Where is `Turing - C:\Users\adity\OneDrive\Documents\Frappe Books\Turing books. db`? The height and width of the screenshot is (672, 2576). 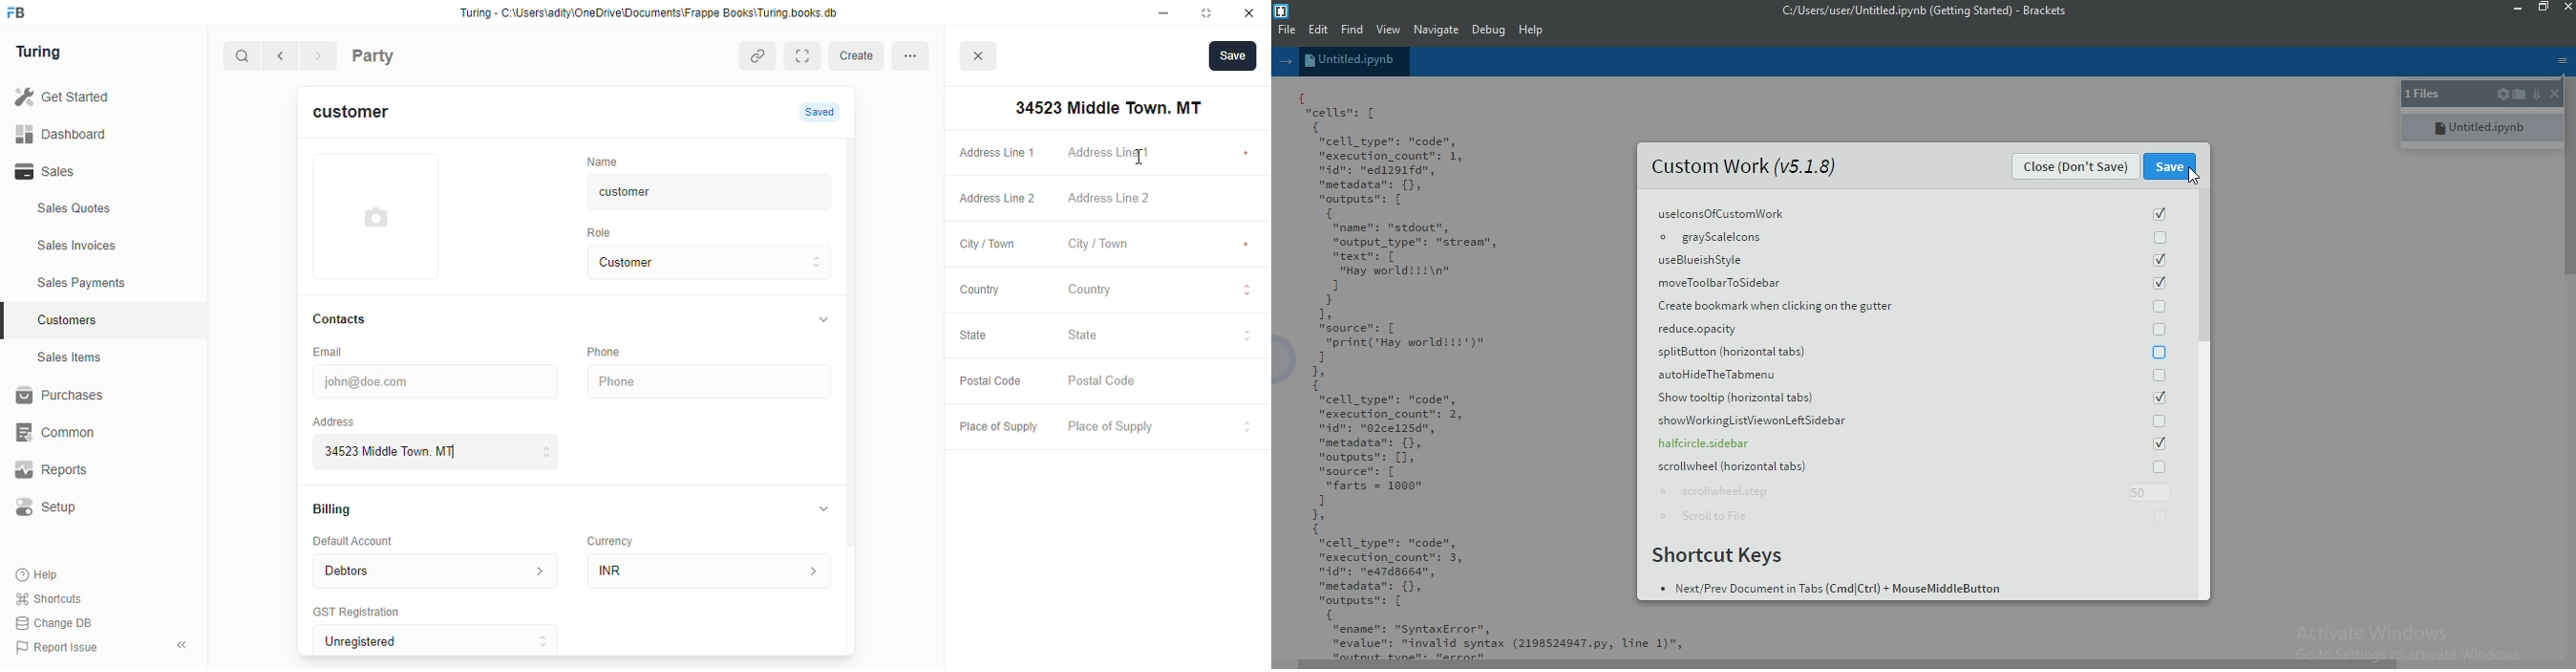
Turing - C:\Users\adity\OneDrive\Documents\Frappe Books\Turing books. db is located at coordinates (655, 15).